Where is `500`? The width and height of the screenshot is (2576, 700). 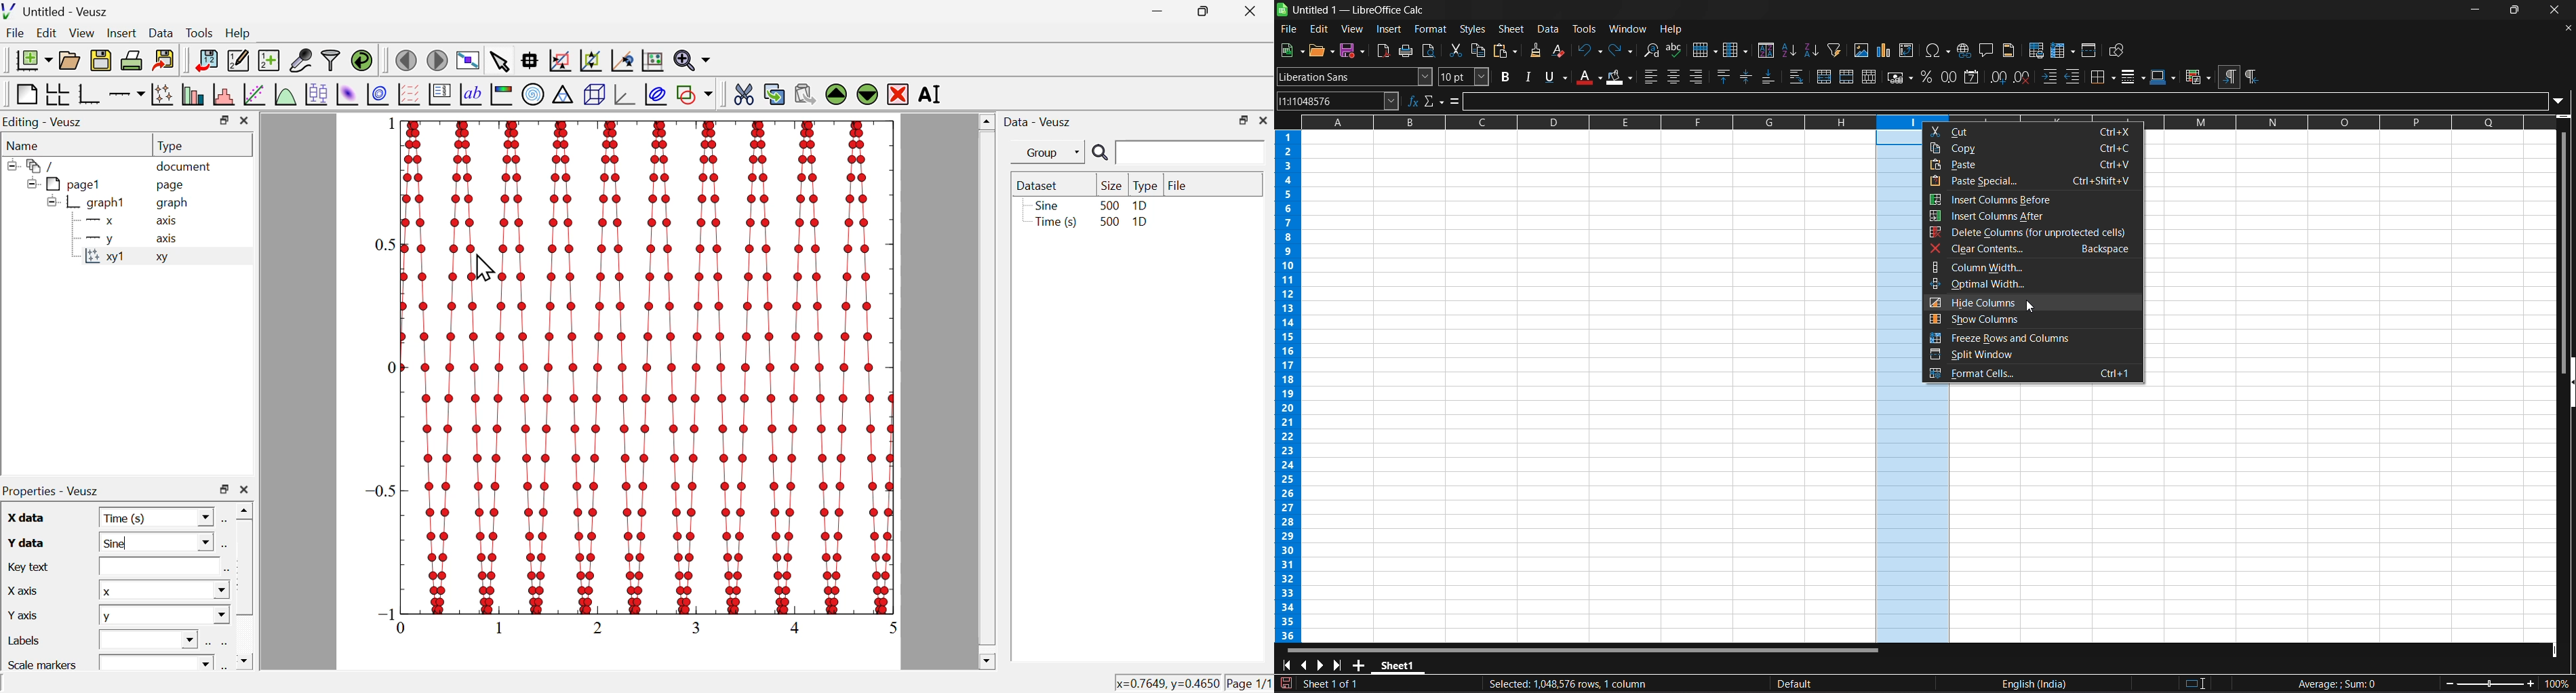
500 is located at coordinates (1109, 222).